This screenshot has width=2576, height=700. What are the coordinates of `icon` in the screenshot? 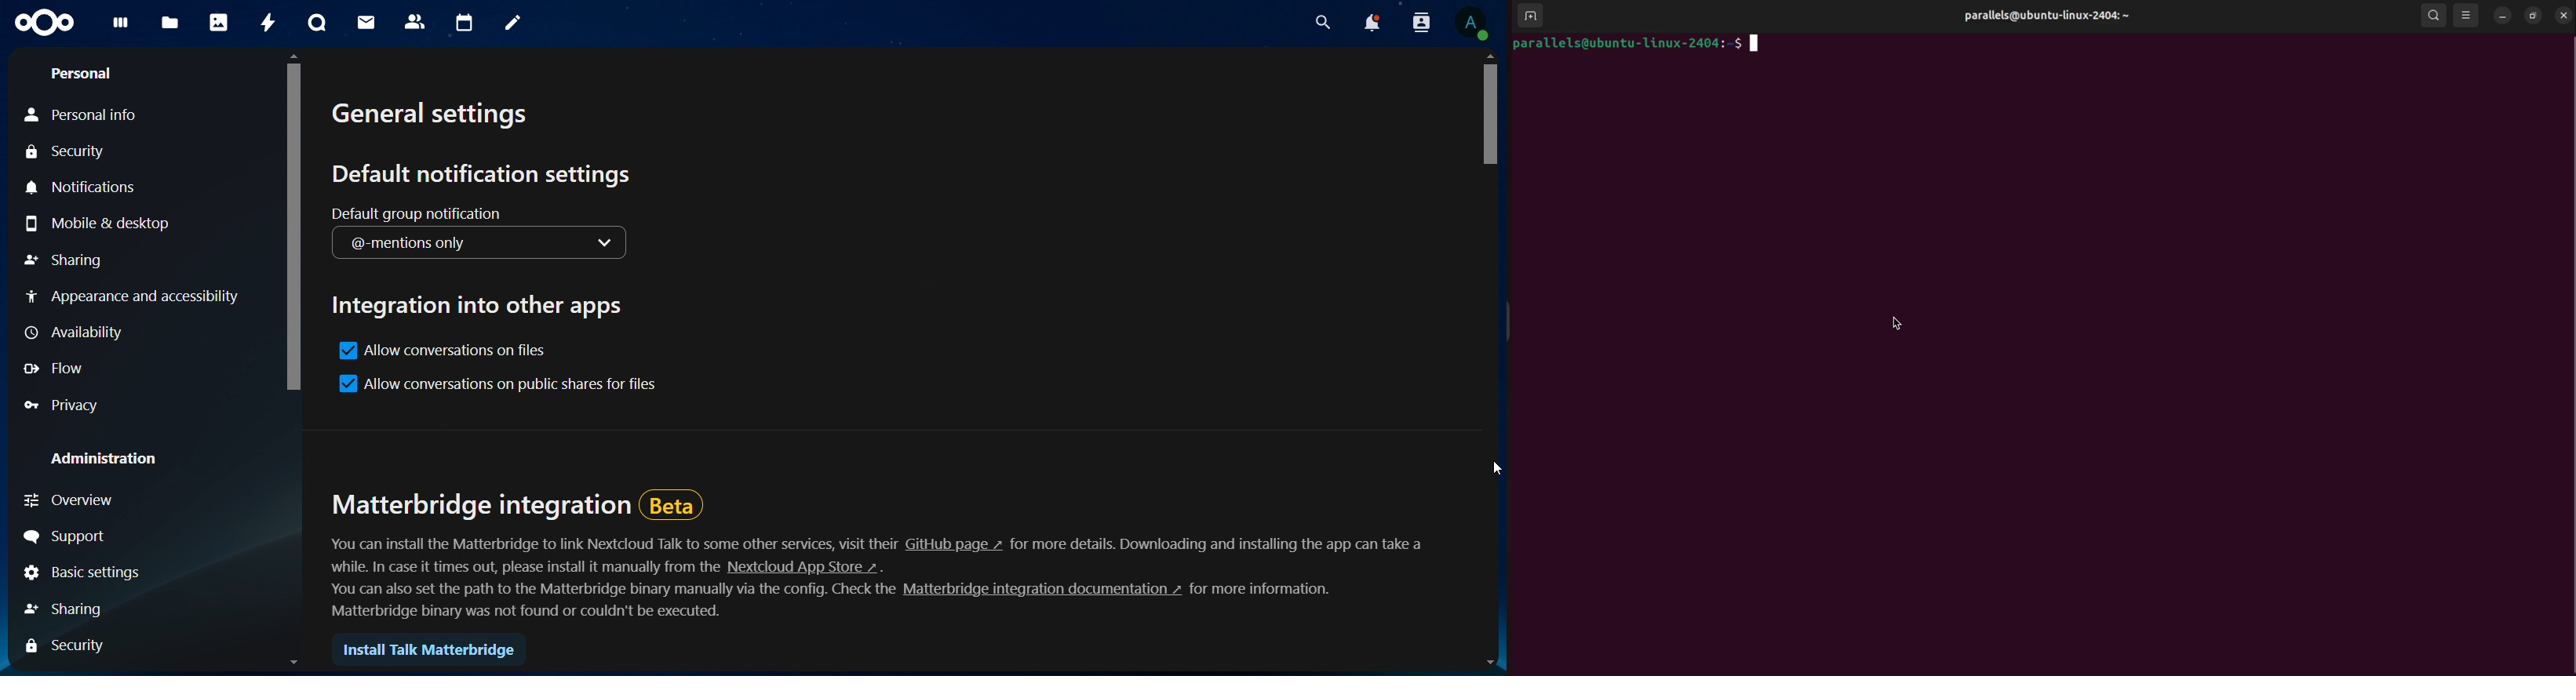 It's located at (46, 23).